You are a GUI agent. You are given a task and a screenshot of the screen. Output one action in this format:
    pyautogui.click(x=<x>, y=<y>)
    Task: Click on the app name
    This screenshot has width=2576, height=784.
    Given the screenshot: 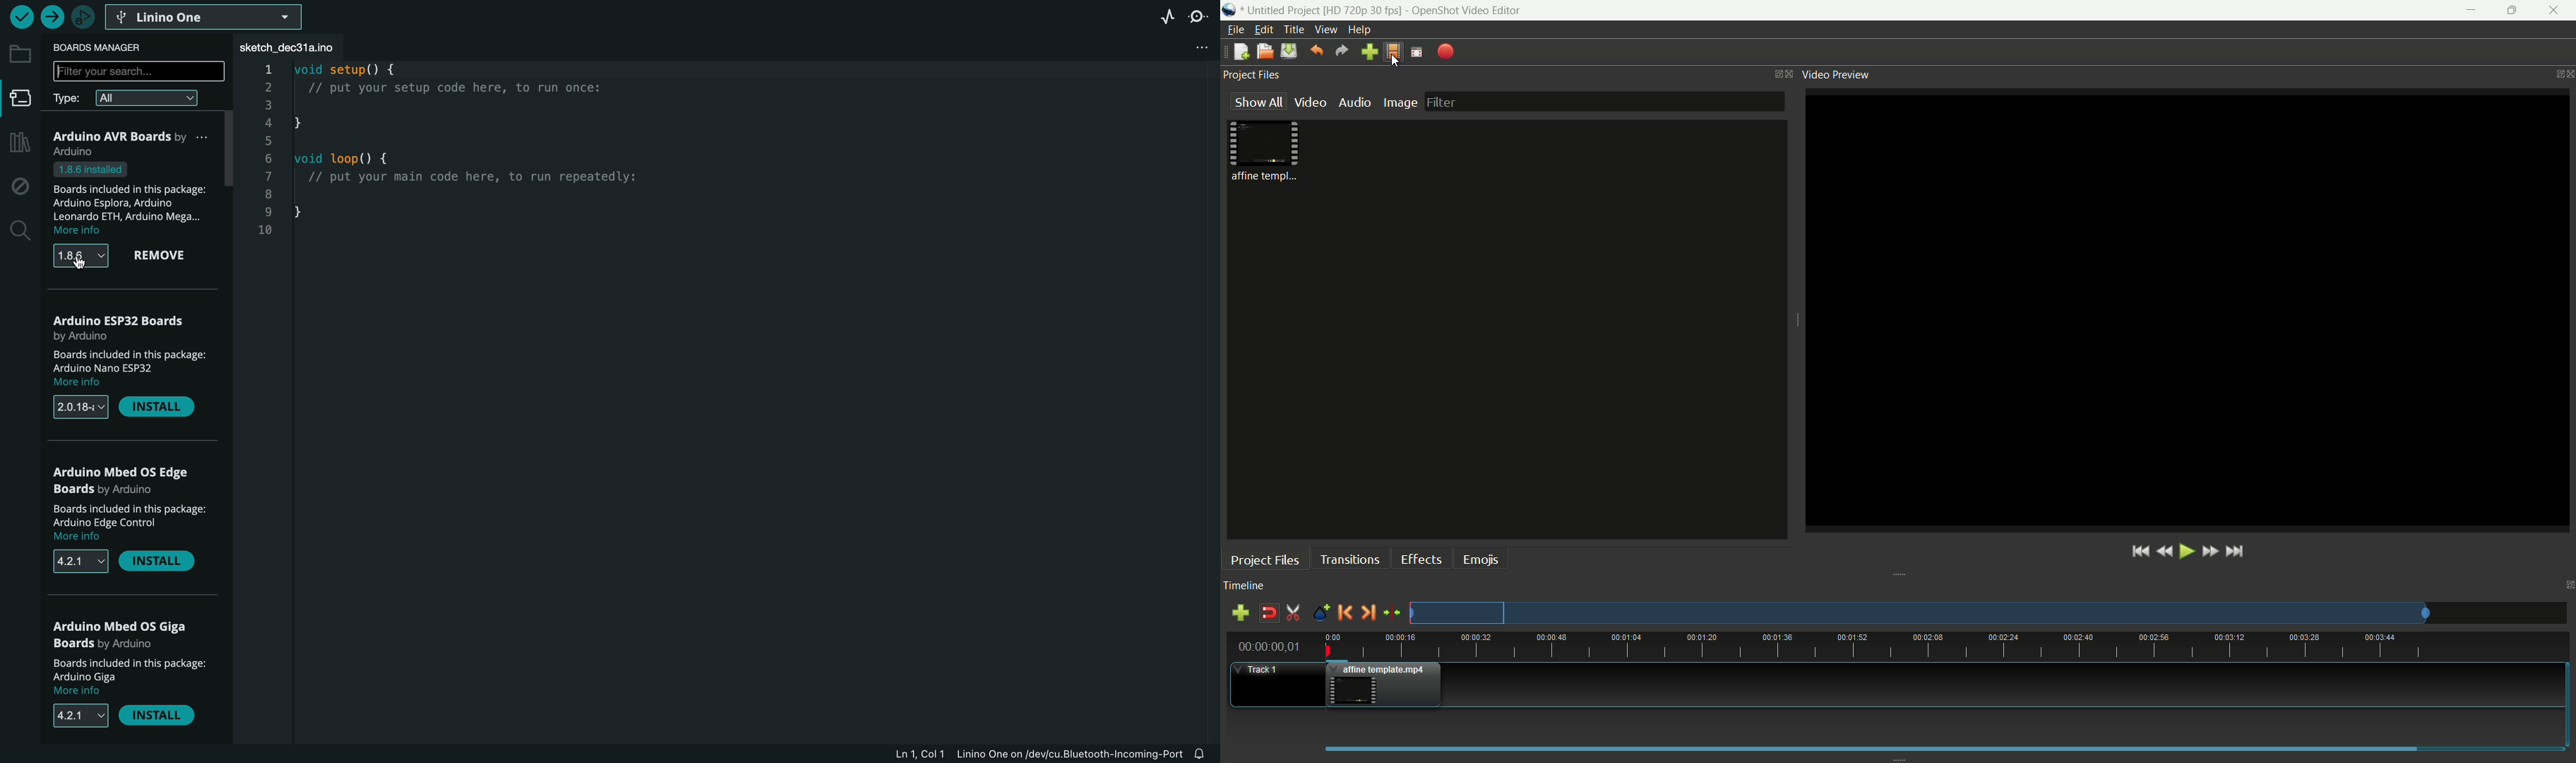 What is the action you would take?
    pyautogui.click(x=1465, y=10)
    